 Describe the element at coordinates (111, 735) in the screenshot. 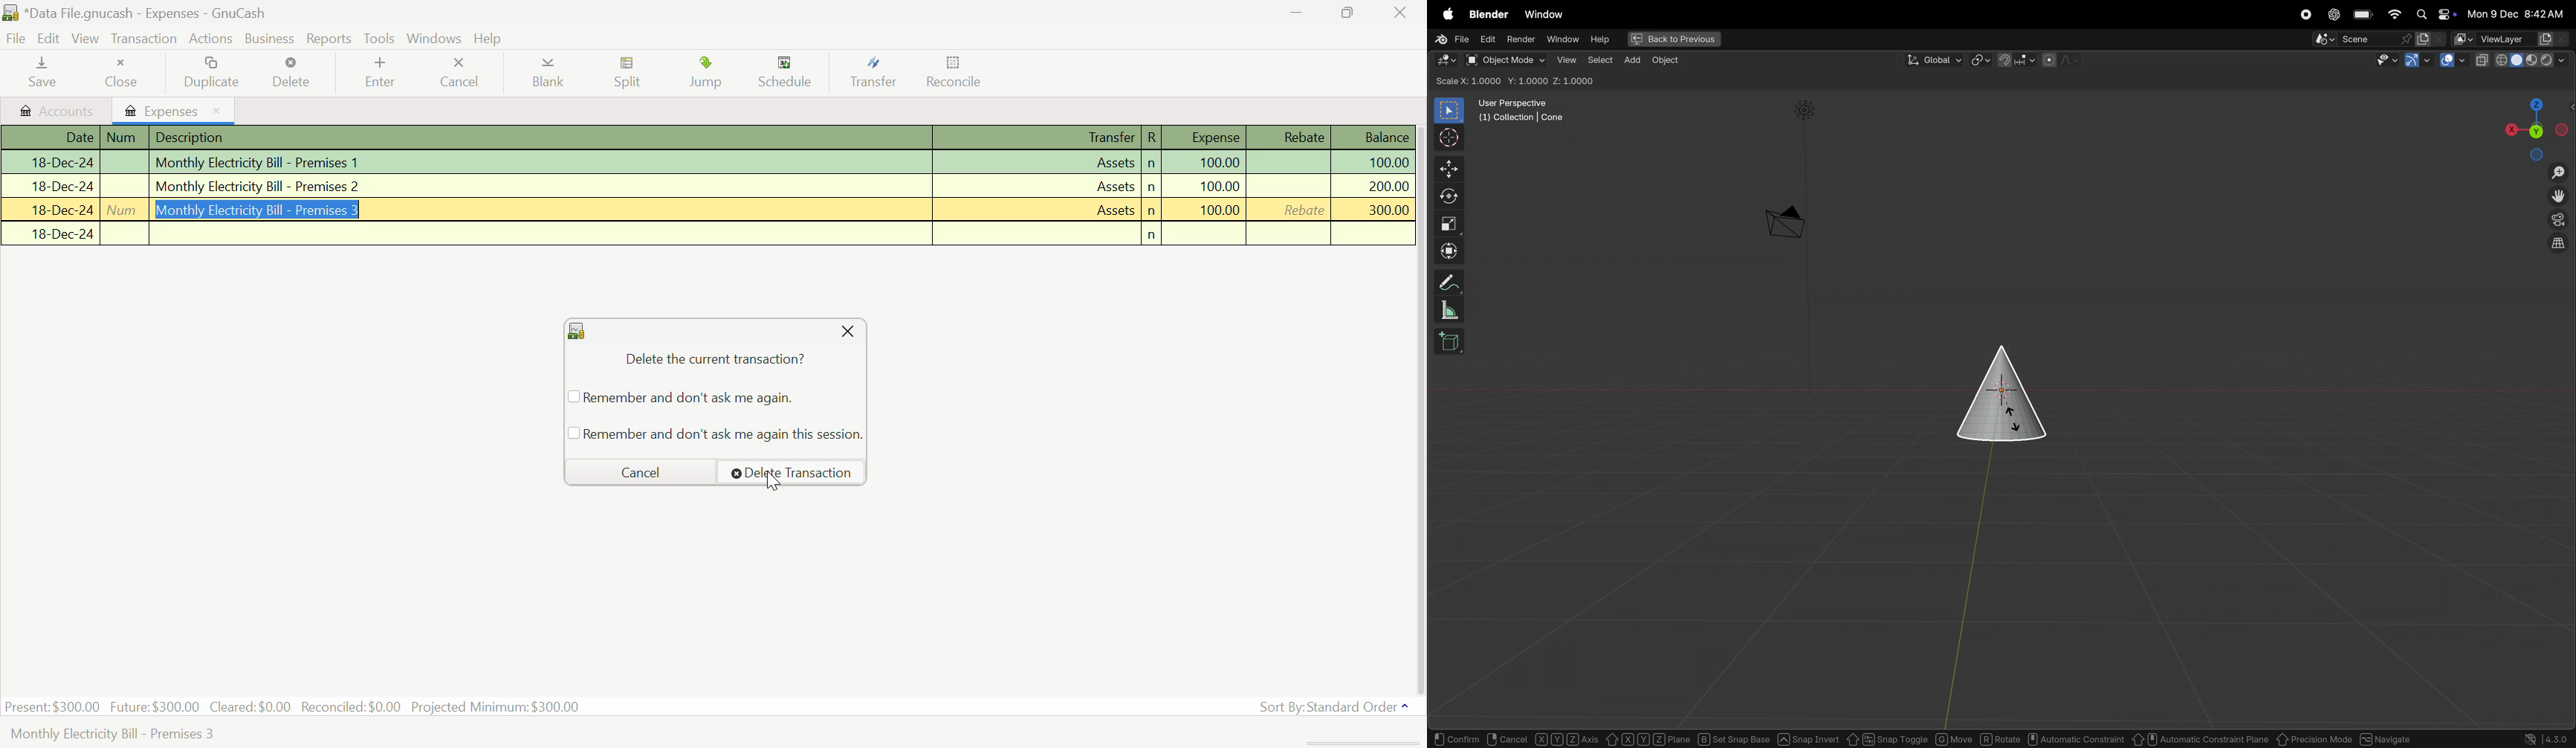

I see `Monthly Electricity Bill - Premises 3` at that location.